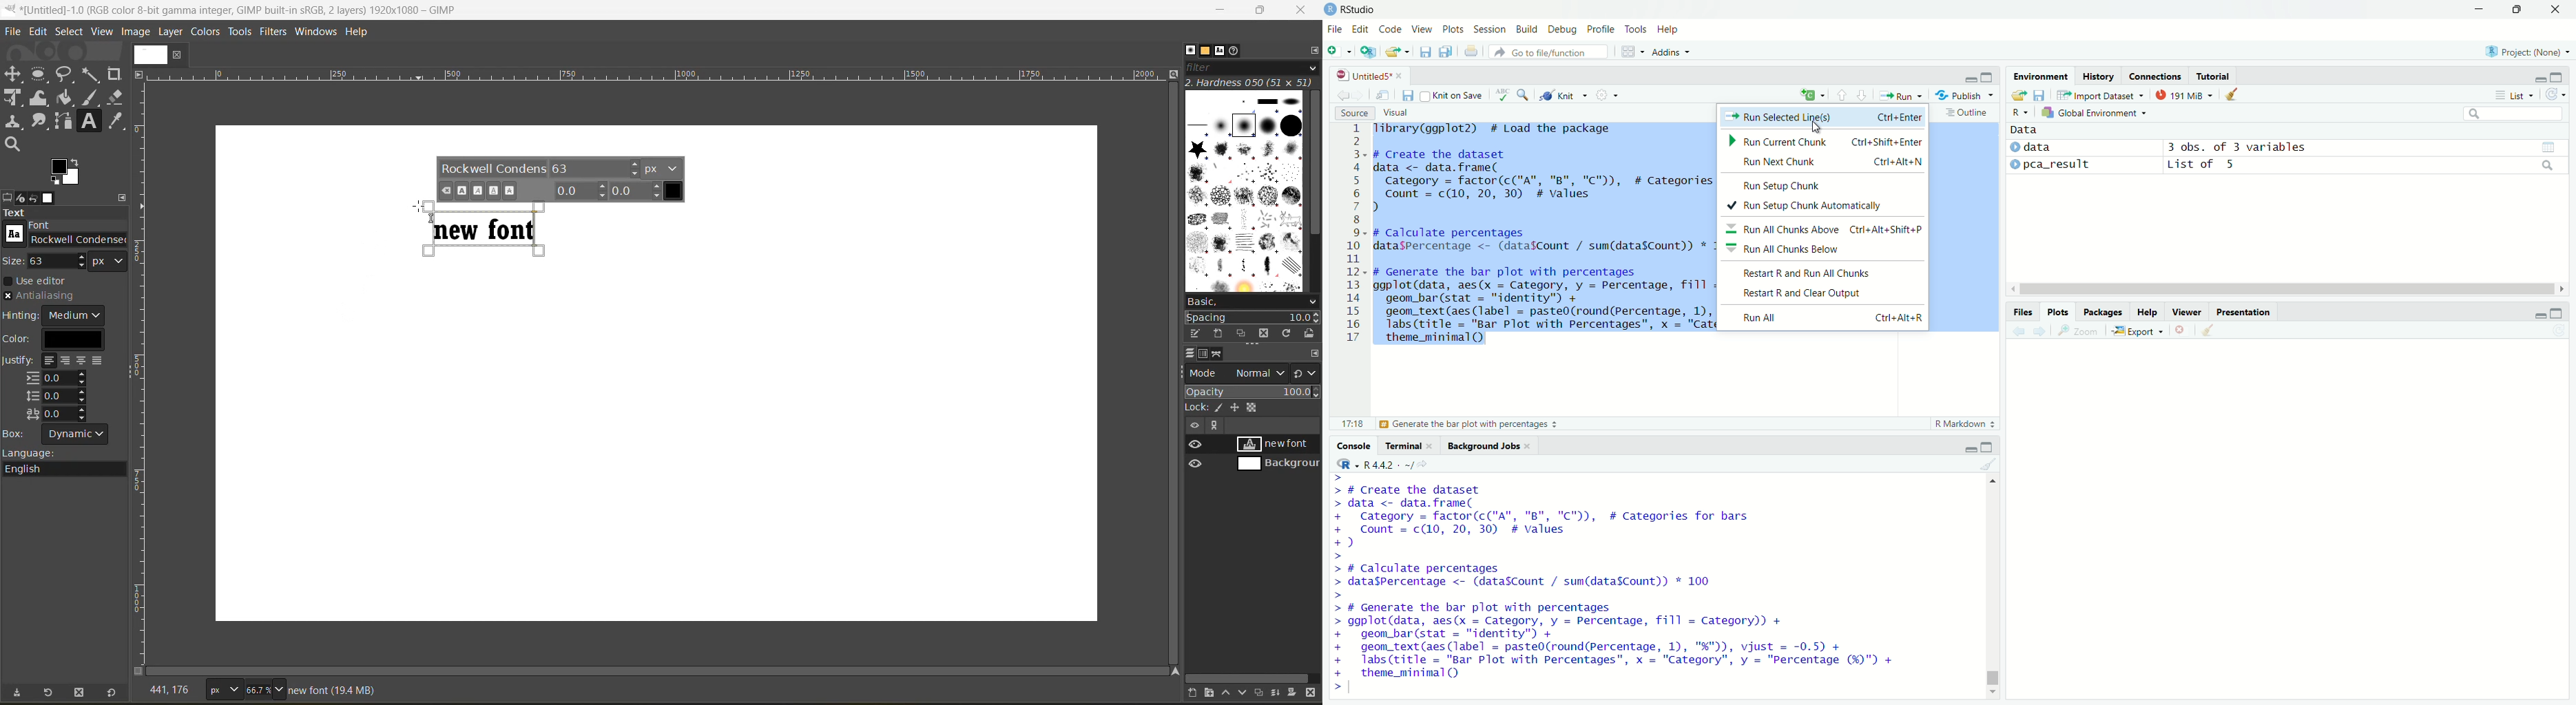  Describe the element at coordinates (2058, 312) in the screenshot. I see `Plots` at that location.